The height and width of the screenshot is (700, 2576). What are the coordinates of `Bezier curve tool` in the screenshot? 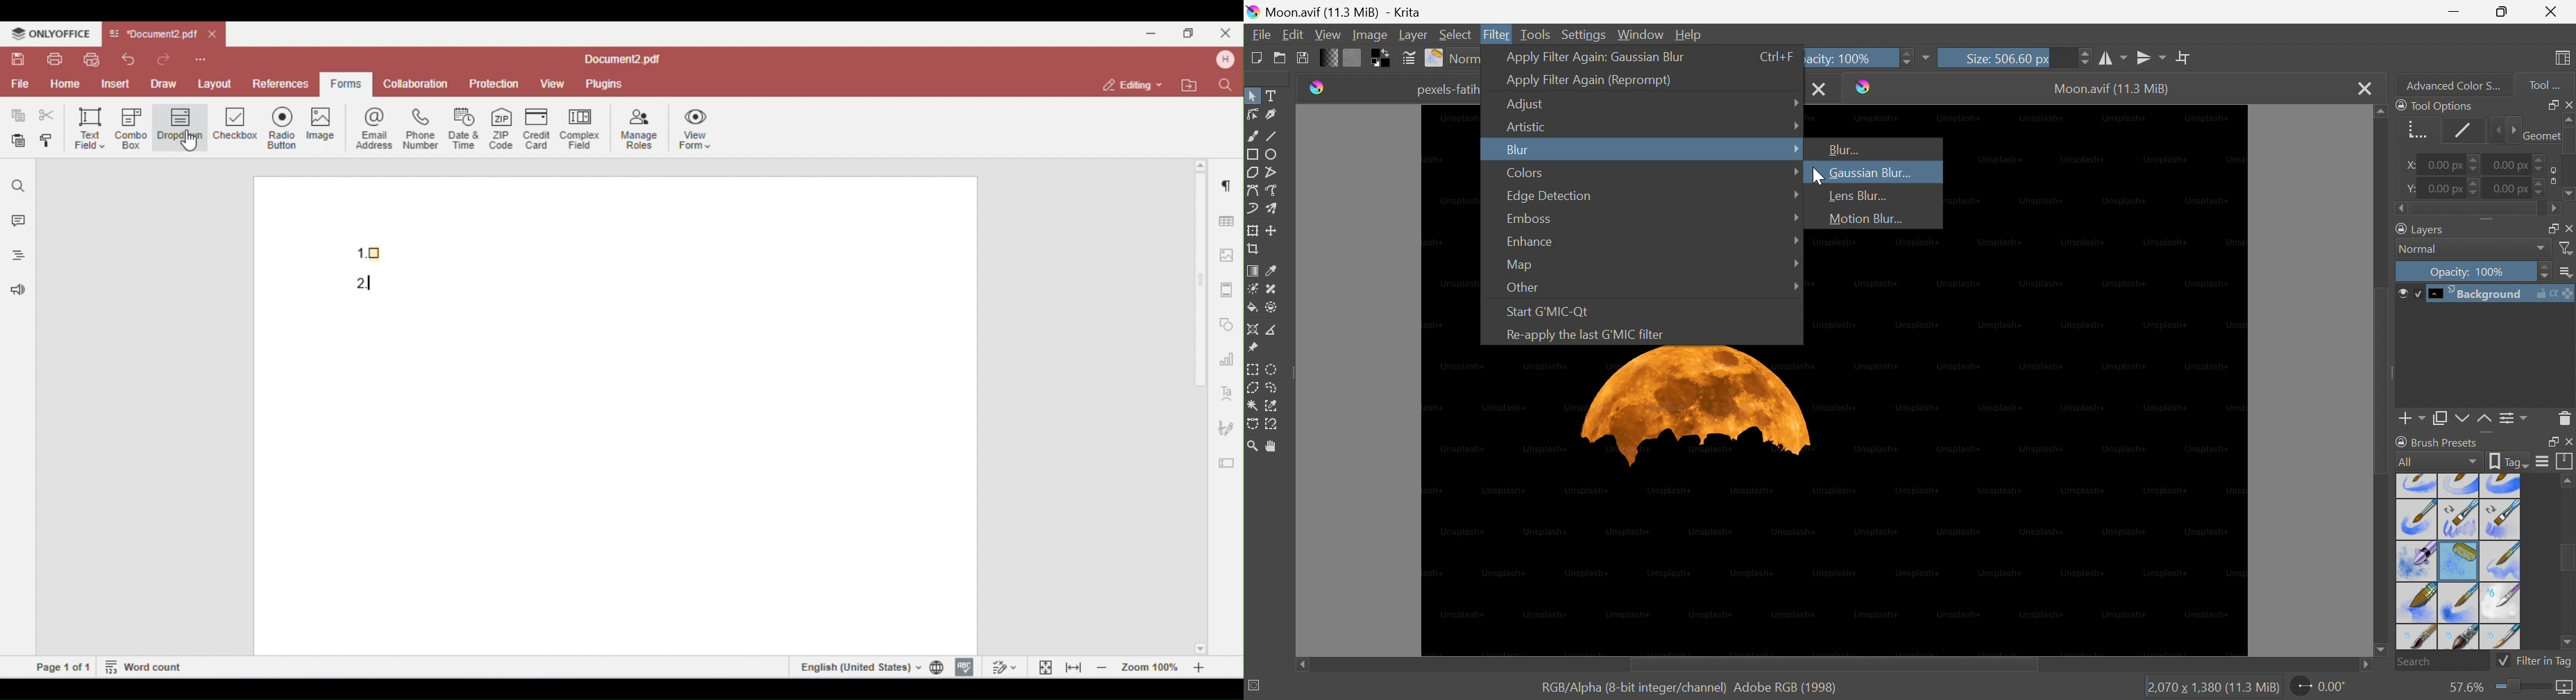 It's located at (1252, 190).